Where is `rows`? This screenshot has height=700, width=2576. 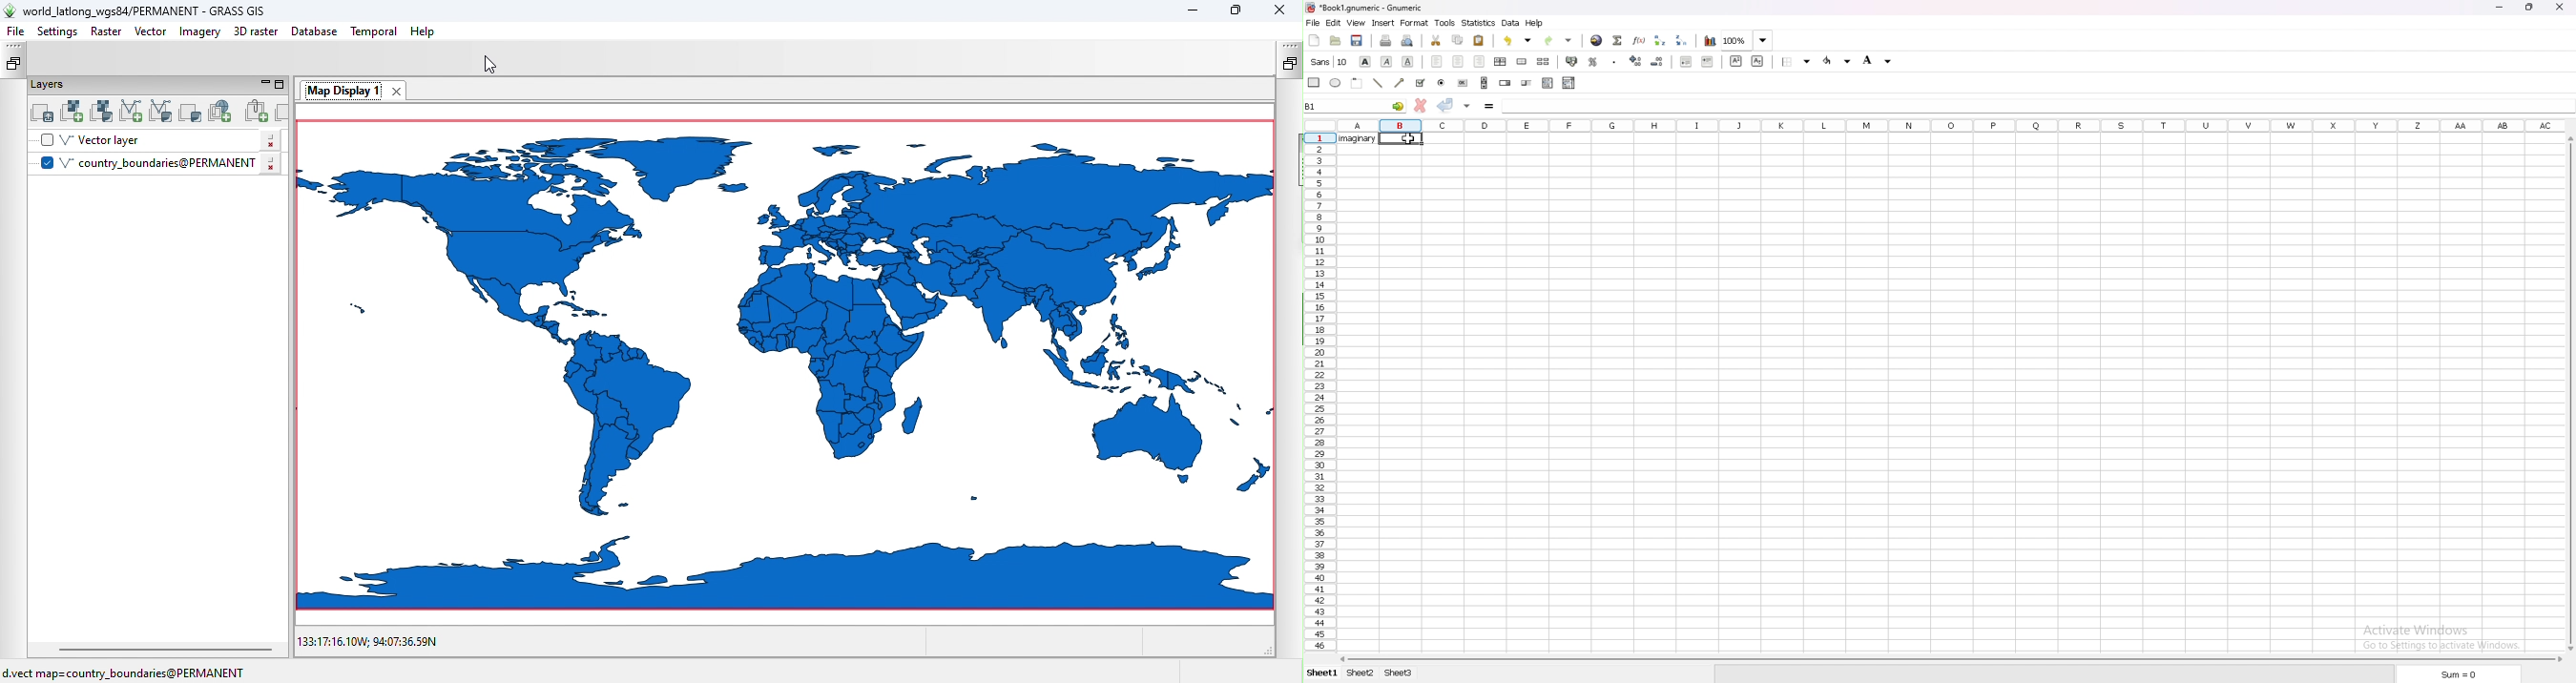
rows is located at coordinates (1317, 390).